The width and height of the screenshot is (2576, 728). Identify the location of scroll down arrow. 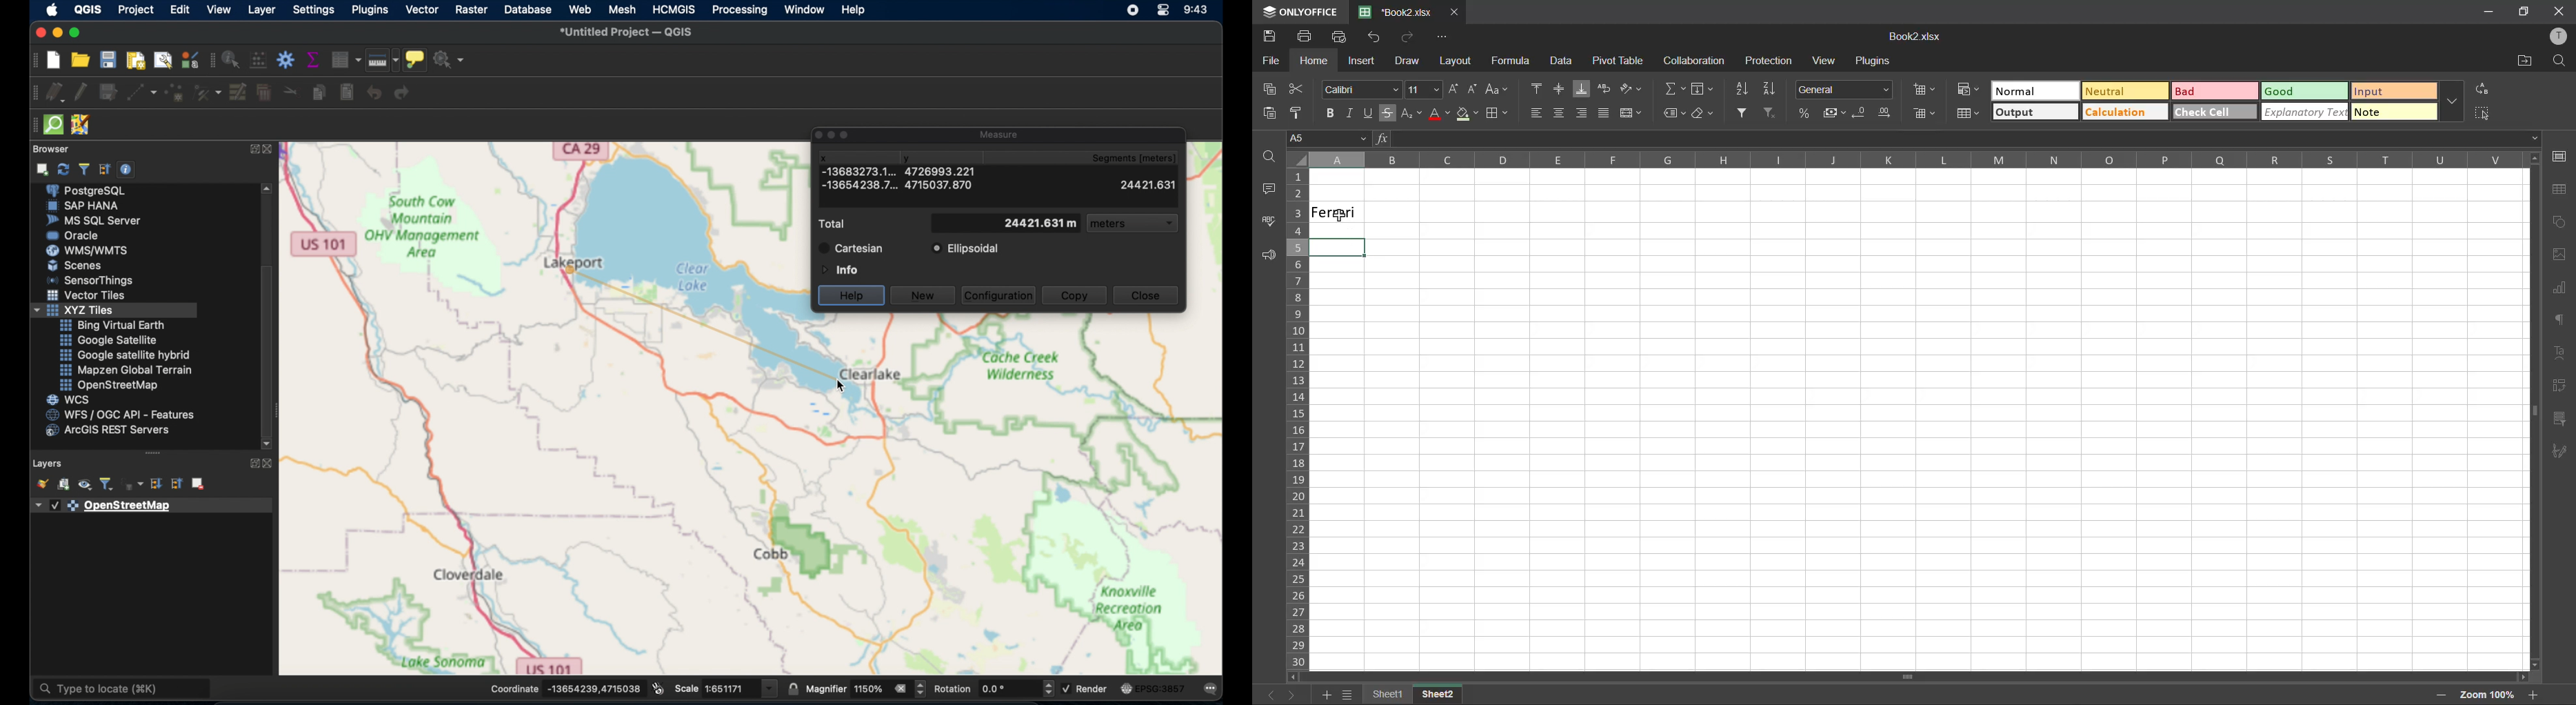
(267, 443).